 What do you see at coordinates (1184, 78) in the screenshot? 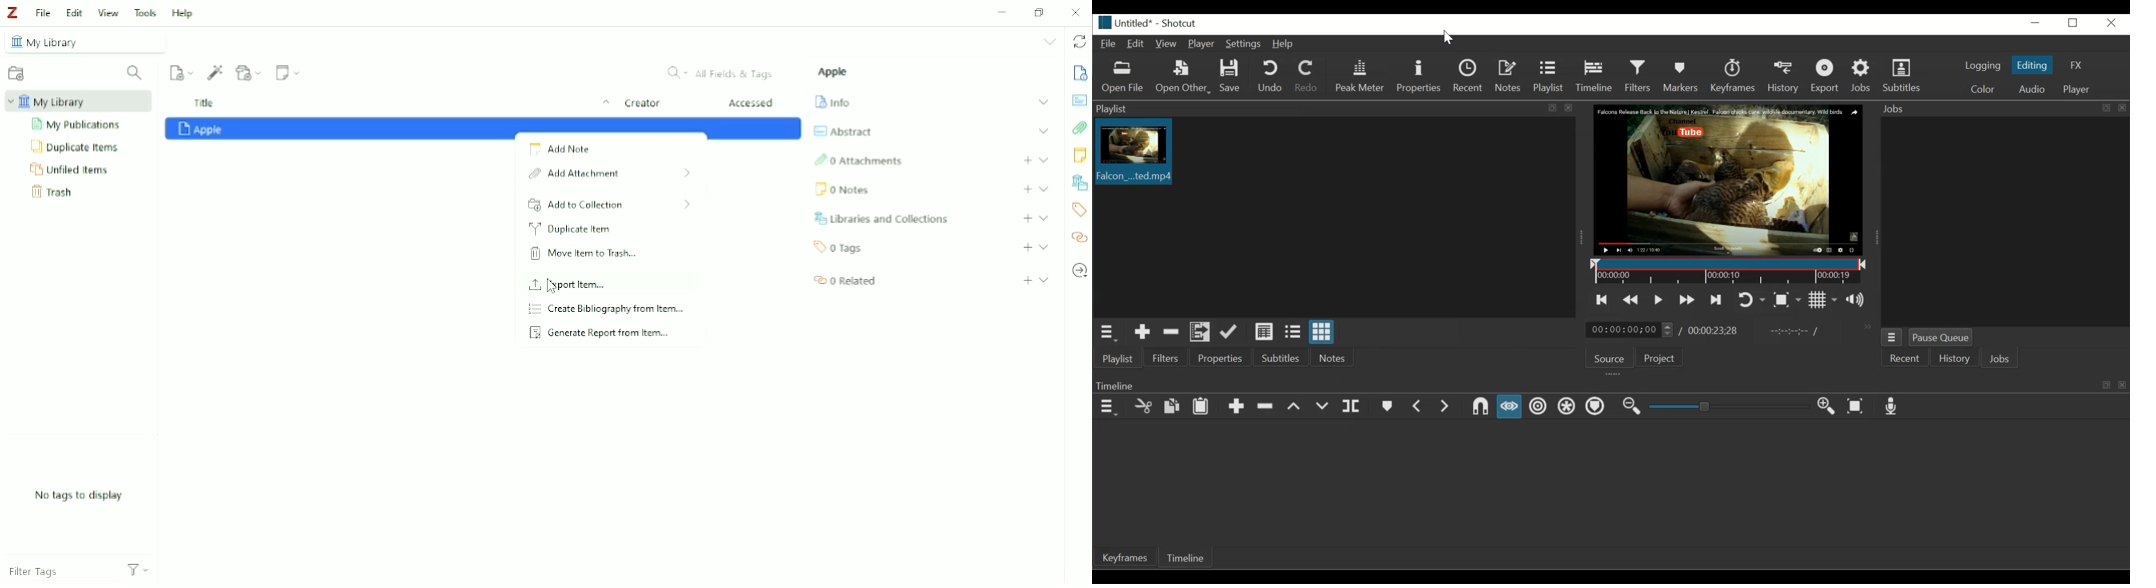
I see `Open Other` at bounding box center [1184, 78].